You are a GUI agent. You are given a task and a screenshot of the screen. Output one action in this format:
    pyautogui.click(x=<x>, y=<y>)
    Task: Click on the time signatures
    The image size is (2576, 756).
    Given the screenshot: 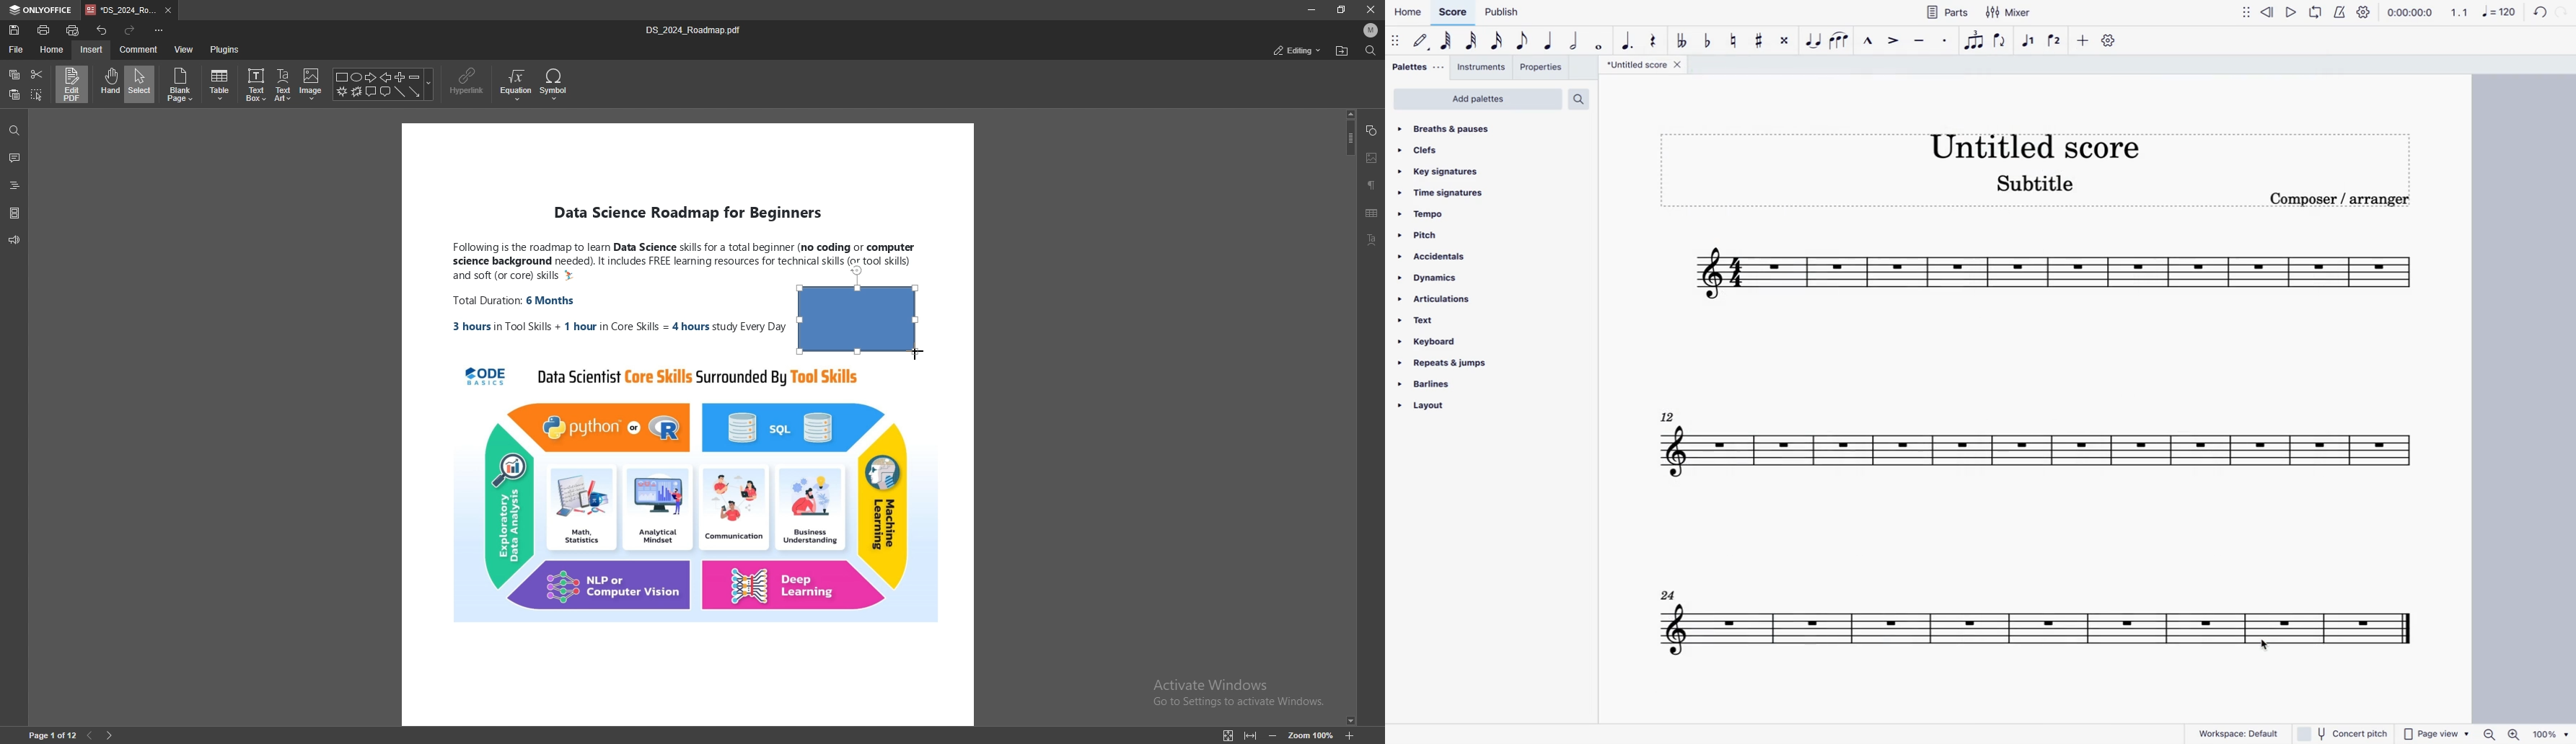 What is the action you would take?
    pyautogui.click(x=1445, y=193)
    